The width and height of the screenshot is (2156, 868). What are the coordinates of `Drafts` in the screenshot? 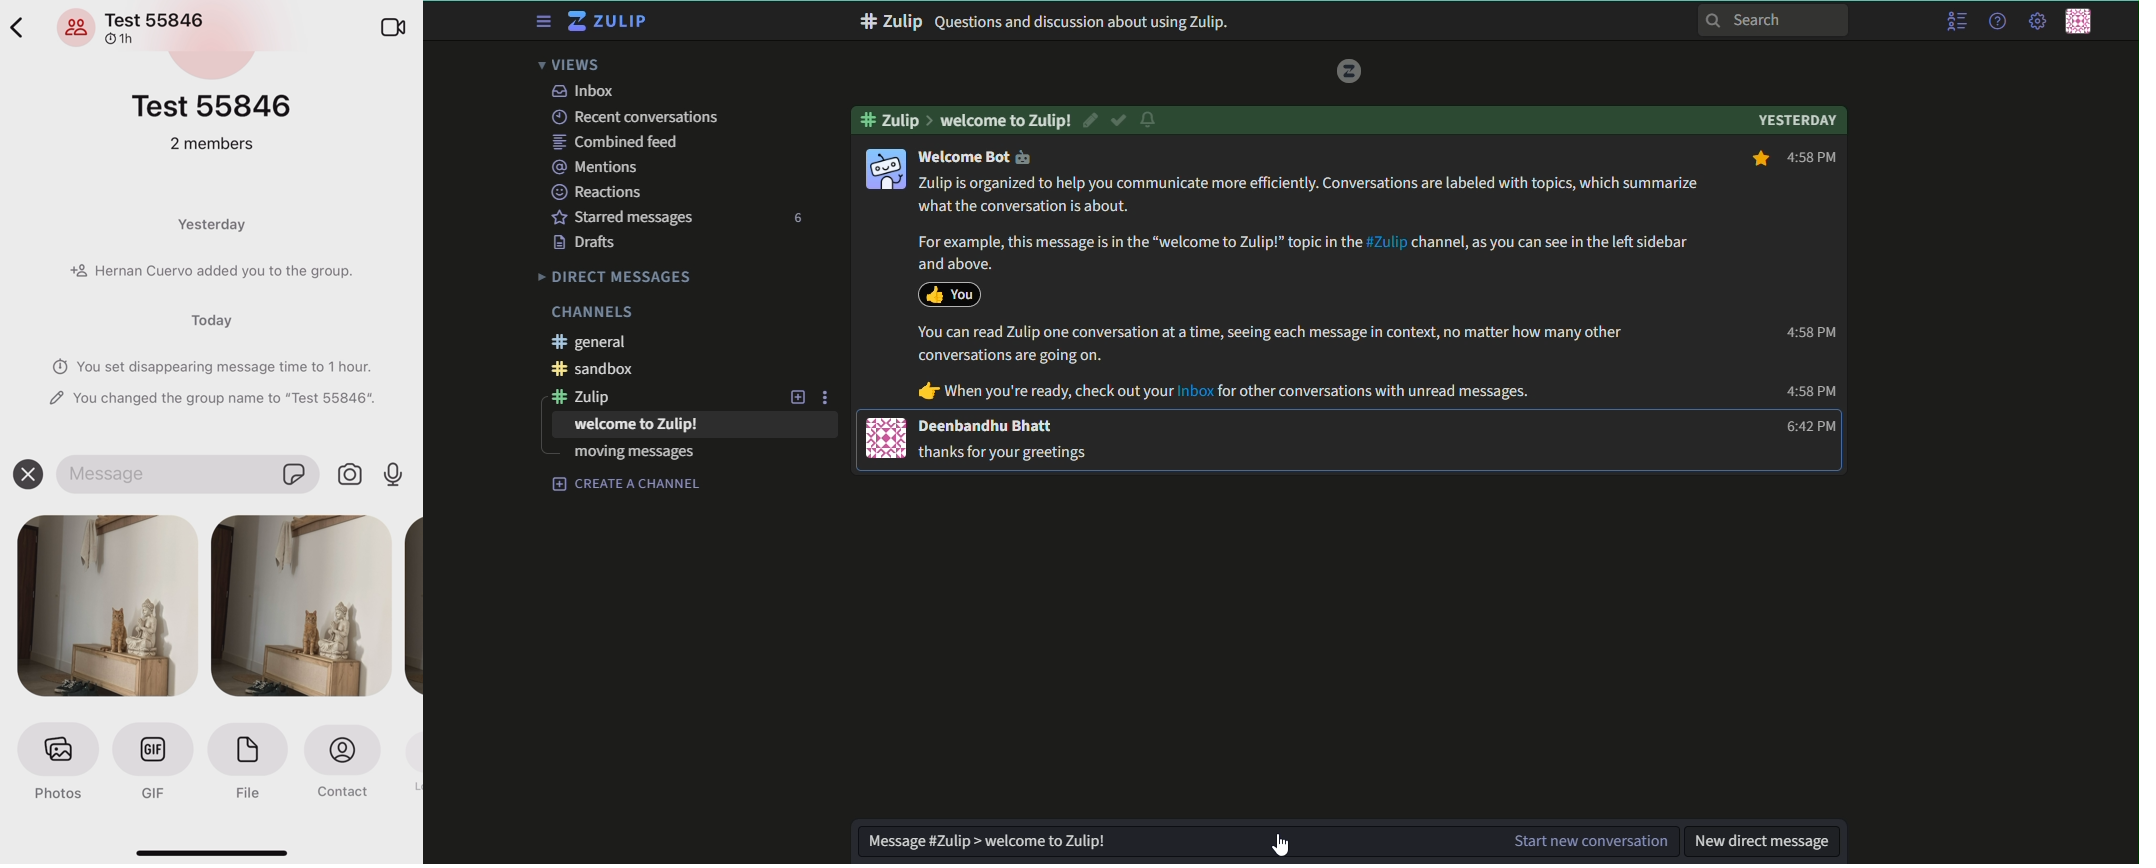 It's located at (587, 243).